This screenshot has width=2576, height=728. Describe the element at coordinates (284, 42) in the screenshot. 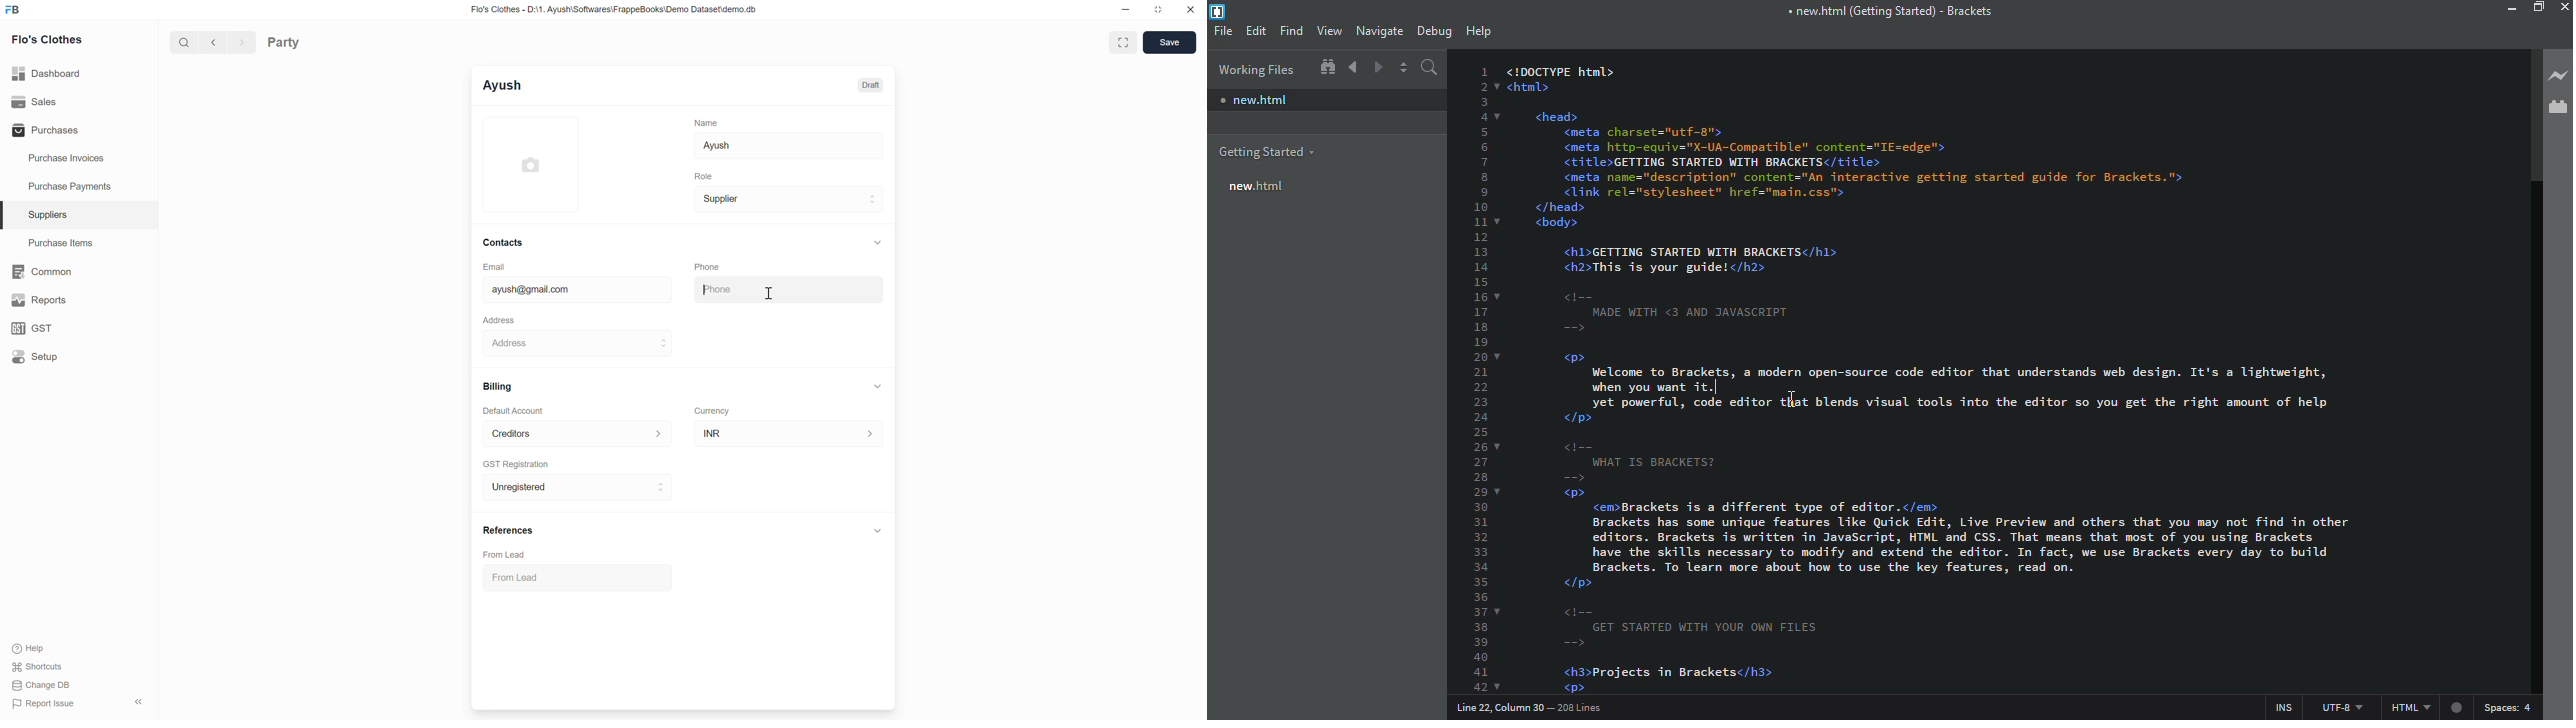

I see `Party` at that location.